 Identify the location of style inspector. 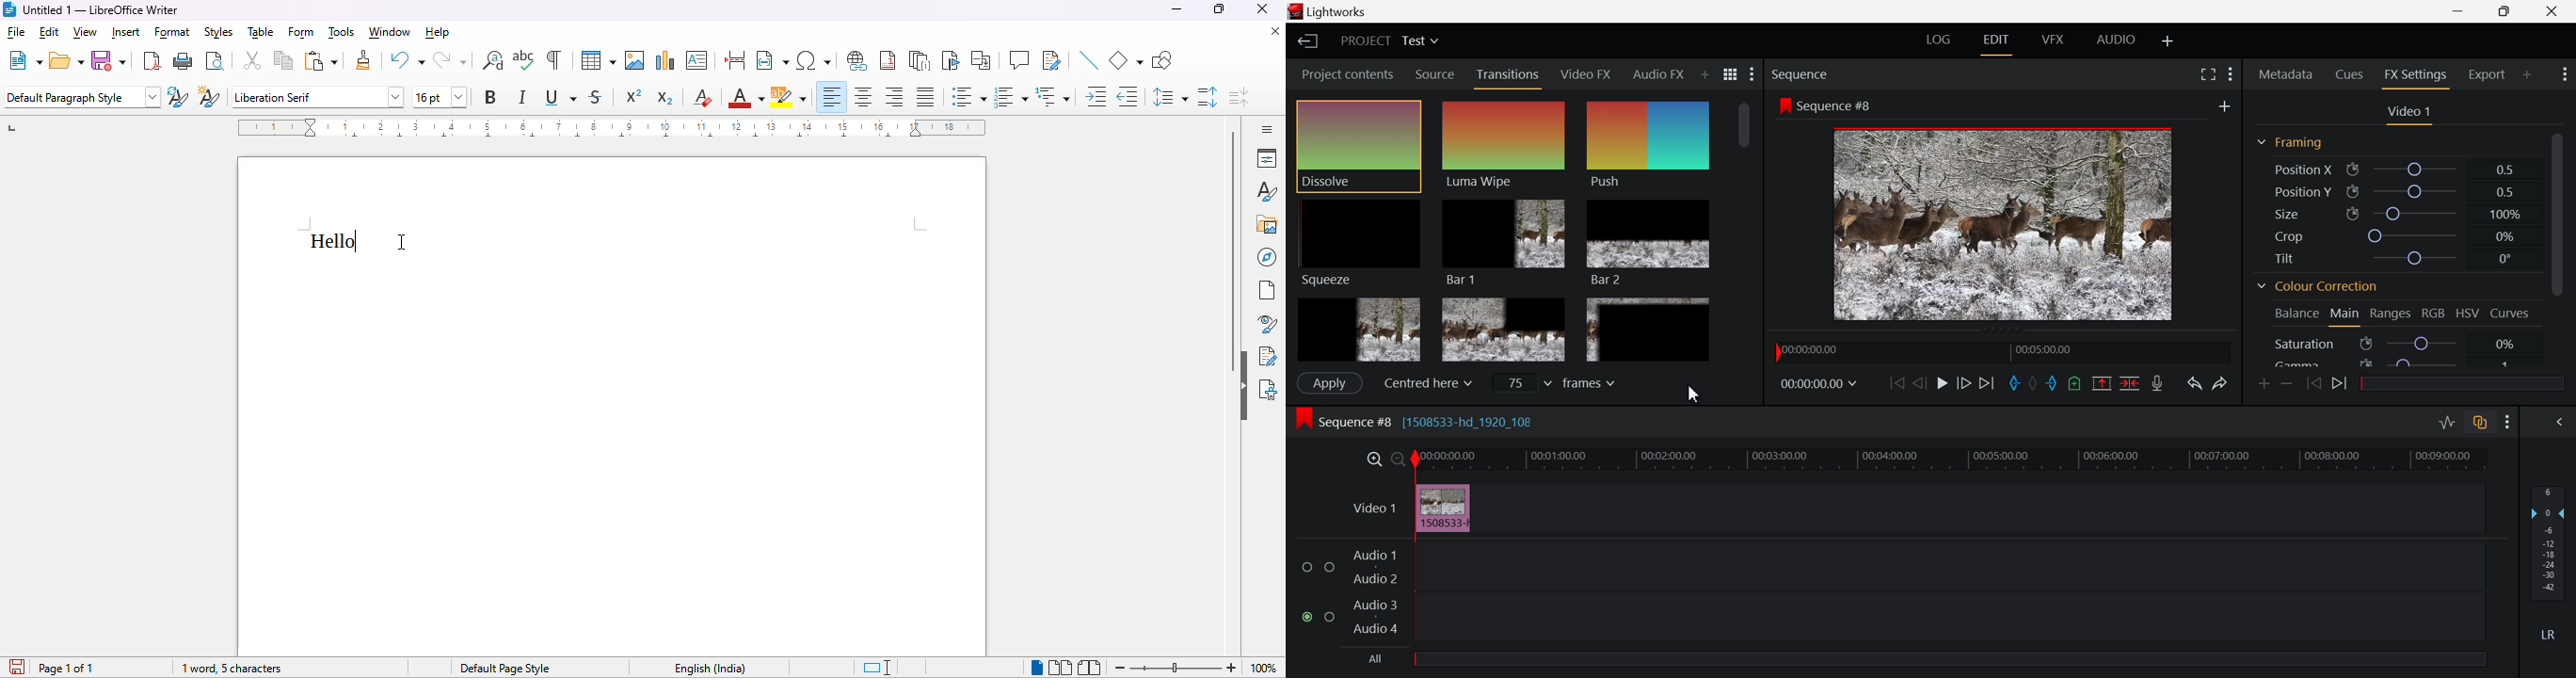
(1264, 323).